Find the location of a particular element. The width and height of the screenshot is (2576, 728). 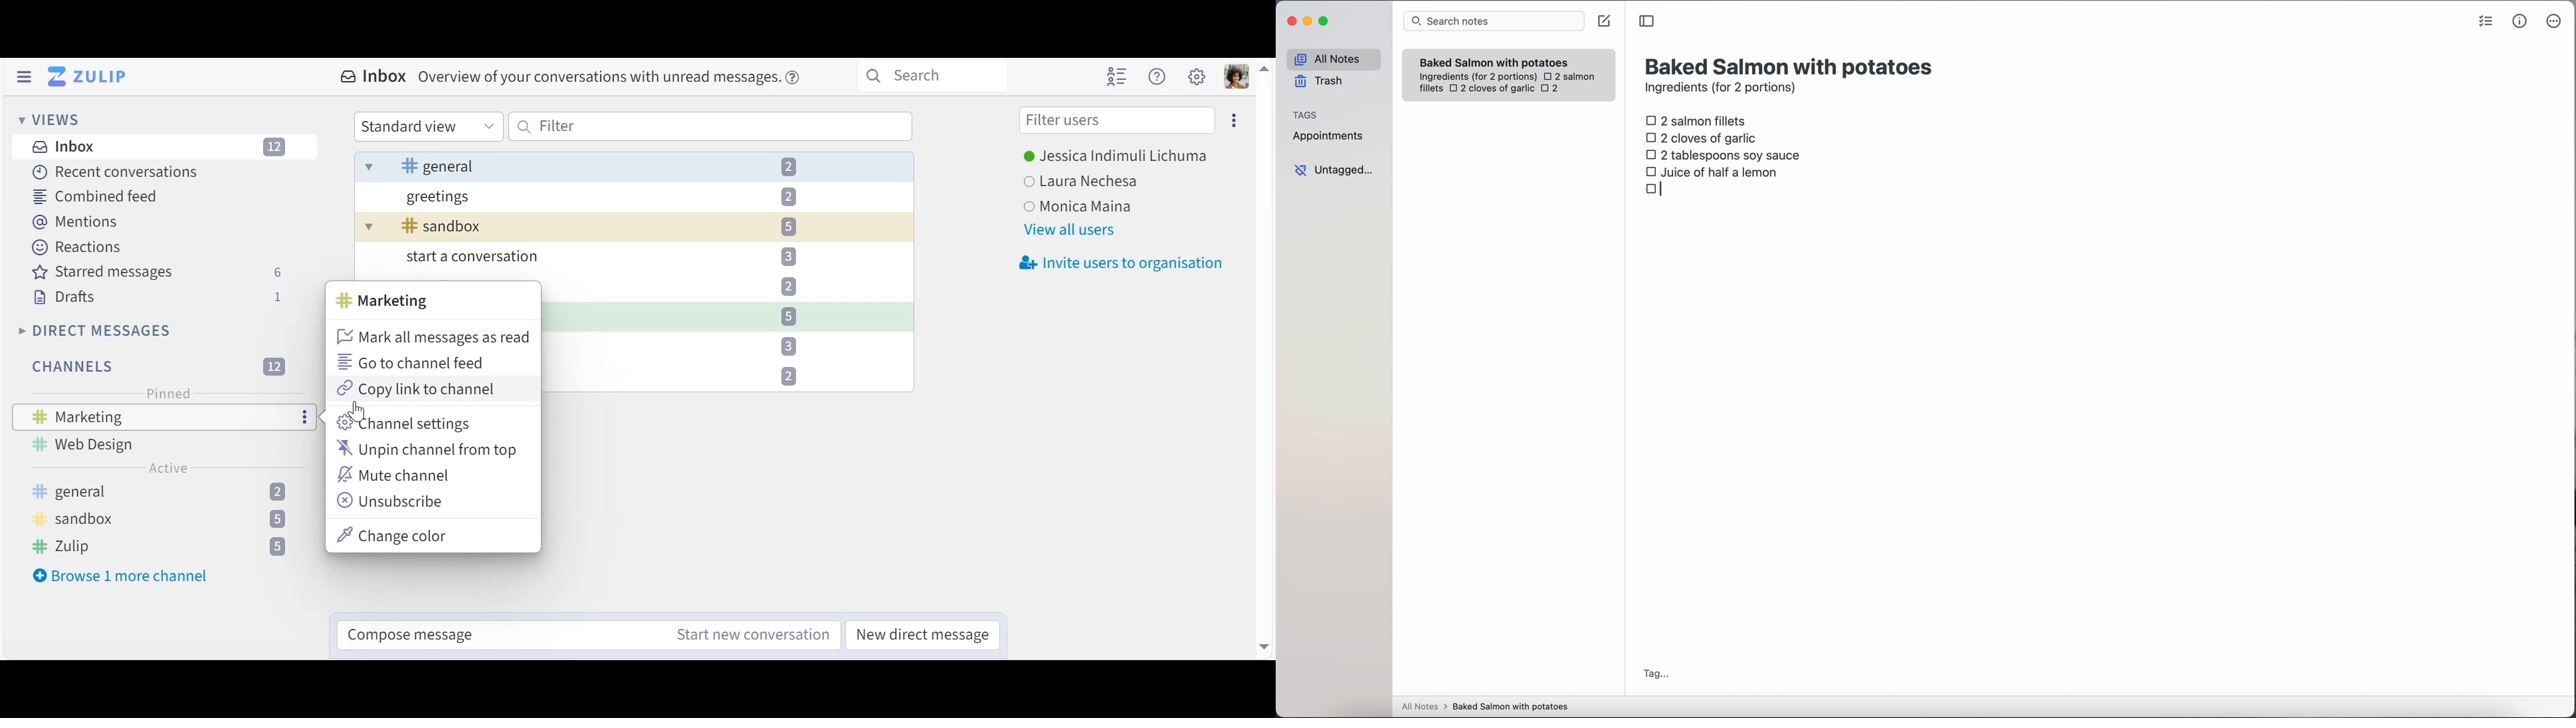

New direct message is located at coordinates (926, 634).